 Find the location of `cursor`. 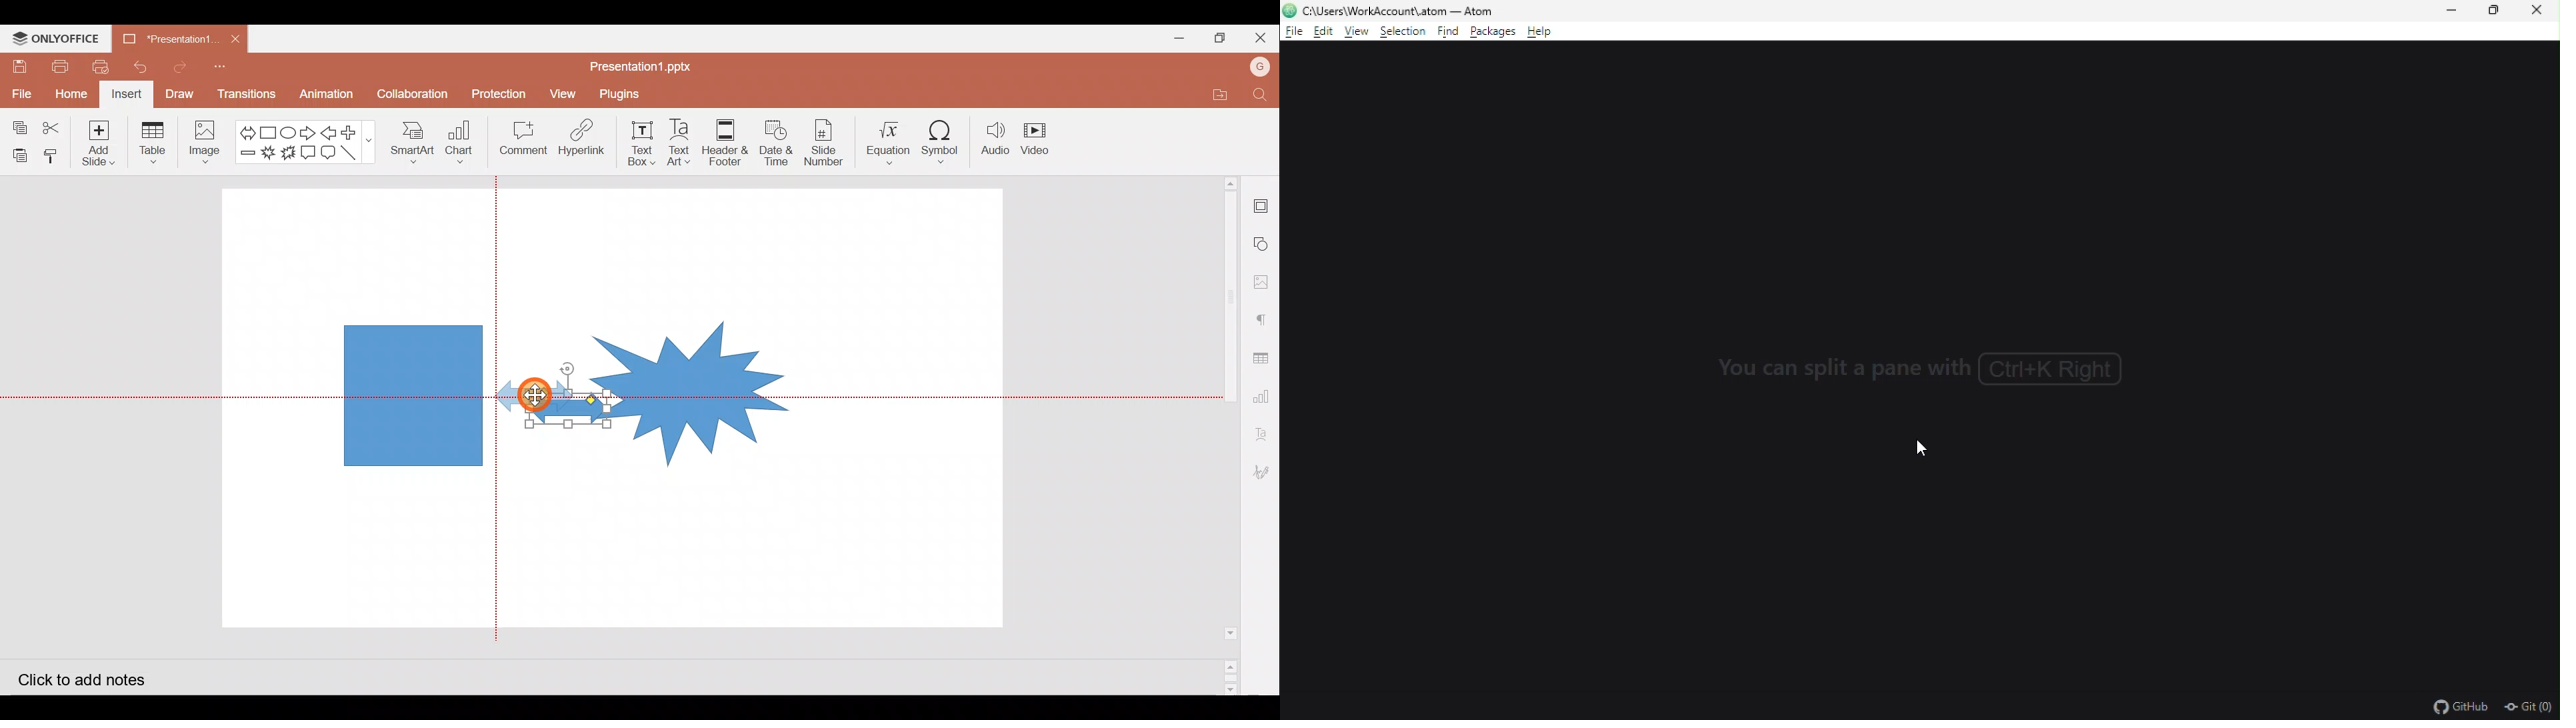

cursor is located at coordinates (1927, 448).